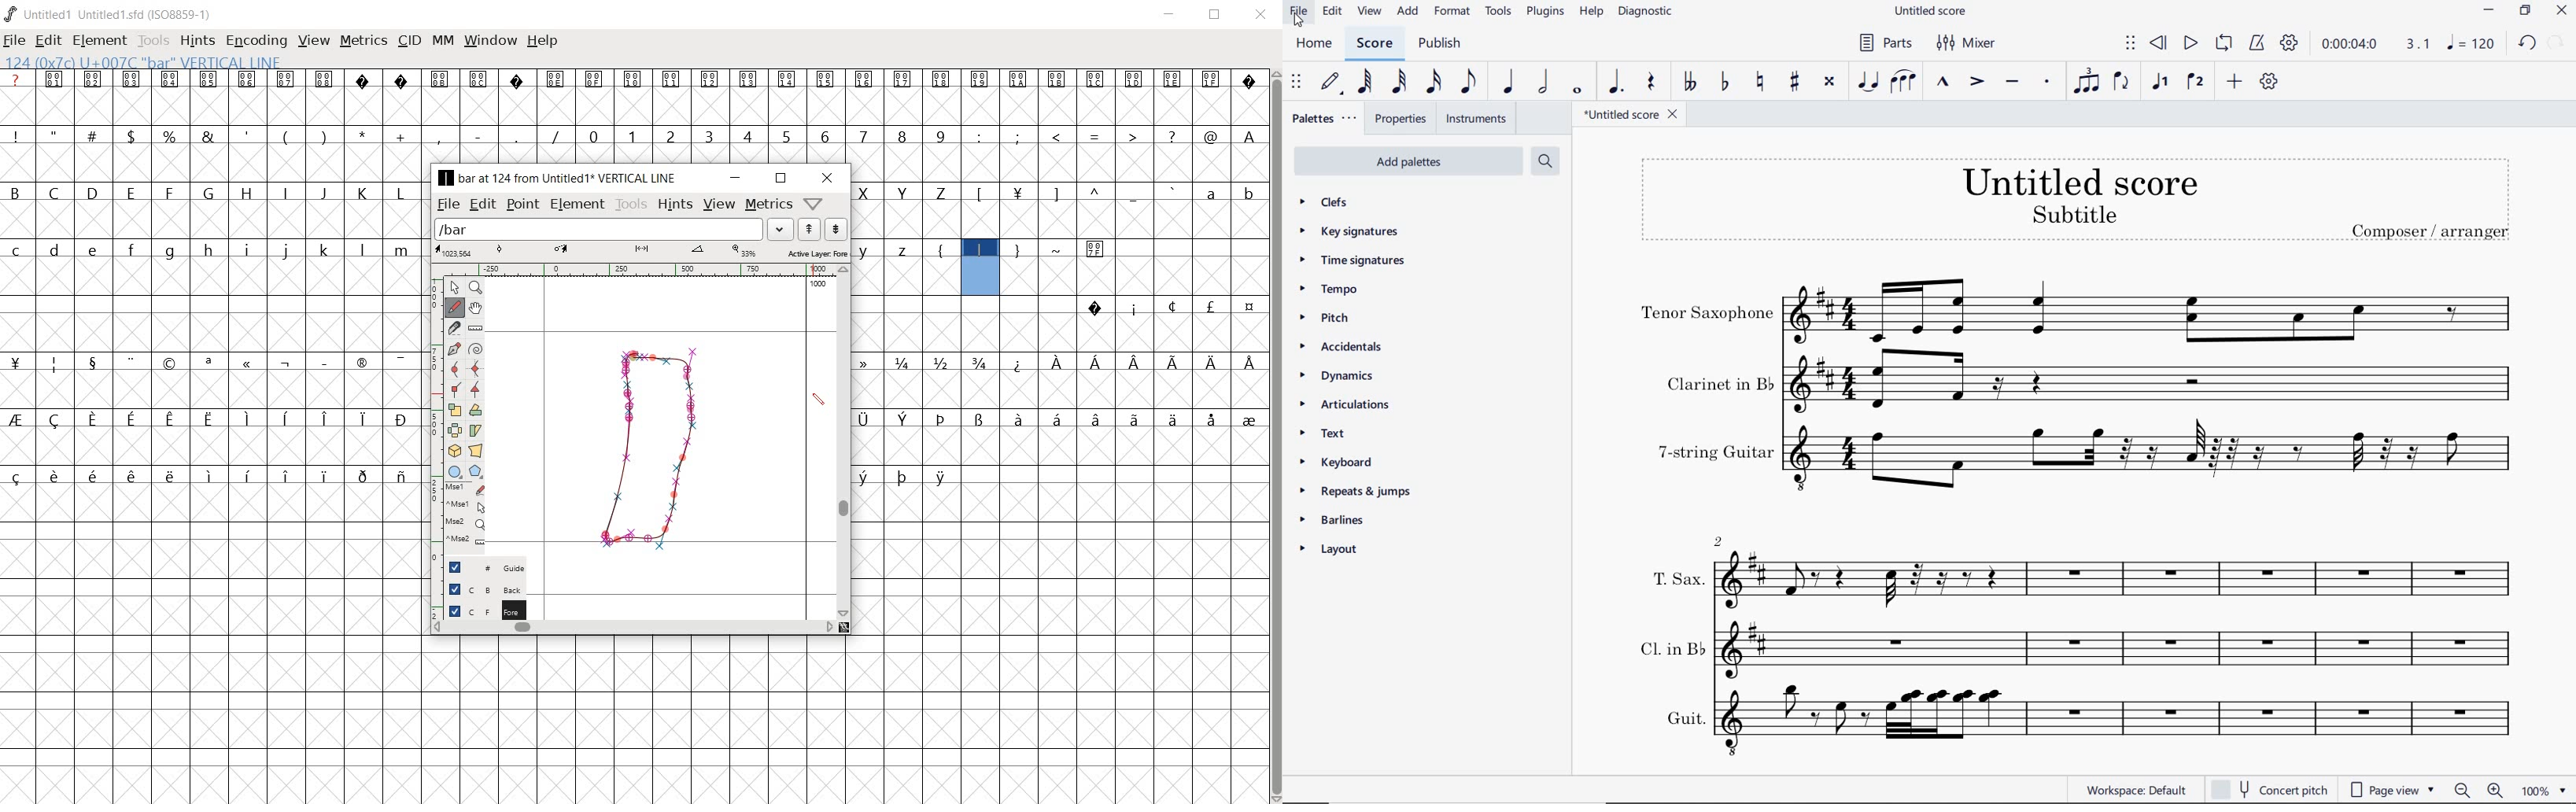 The image size is (2576, 812). Describe the element at coordinates (843, 717) in the screenshot. I see `empty cells` at that location.